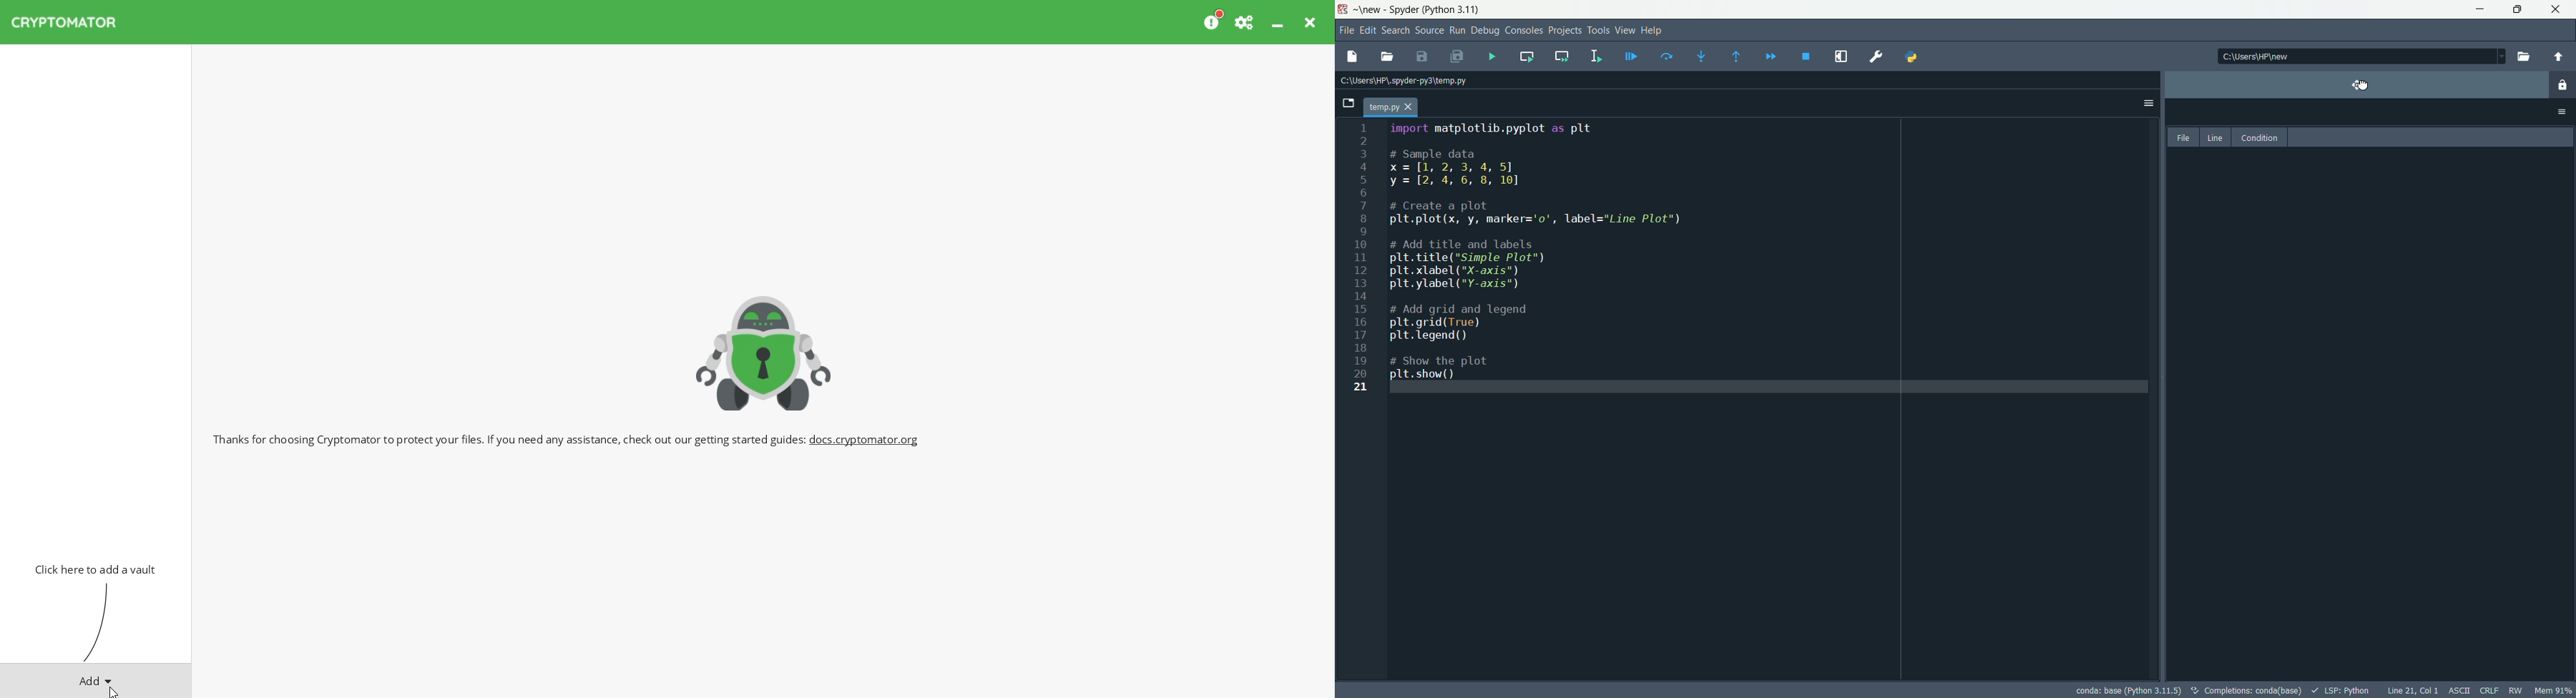 This screenshot has height=700, width=2576. Describe the element at coordinates (2553, 690) in the screenshot. I see `memory usage` at that location.